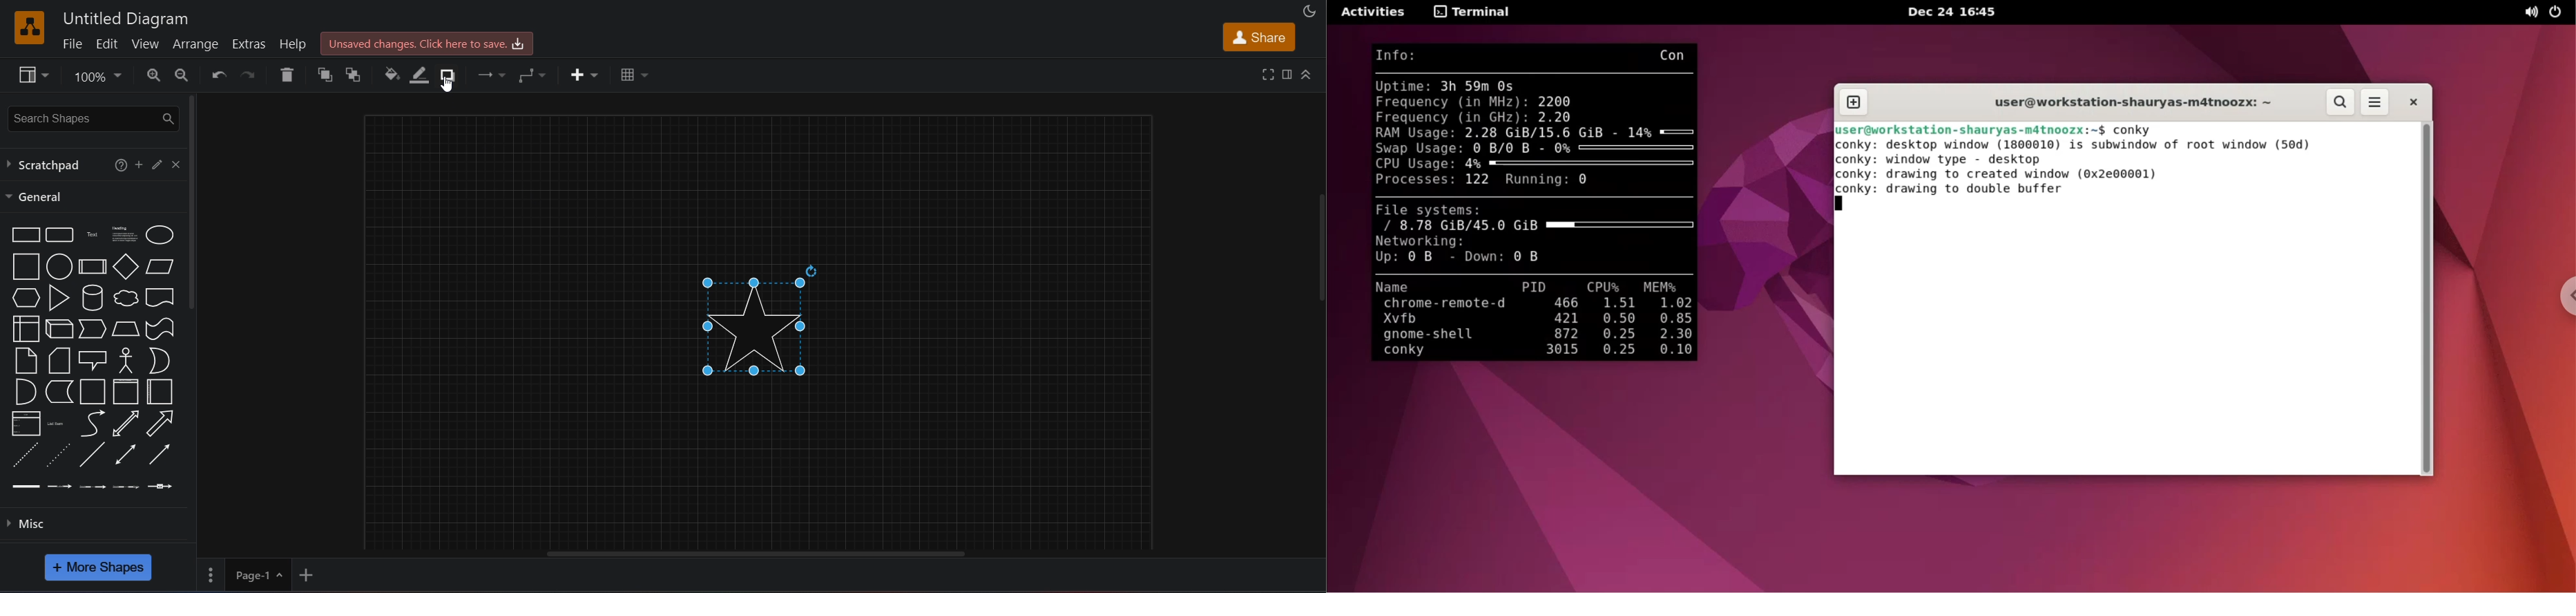 Image resolution: width=2576 pixels, height=616 pixels. What do you see at coordinates (310, 573) in the screenshot?
I see `add page` at bounding box center [310, 573].